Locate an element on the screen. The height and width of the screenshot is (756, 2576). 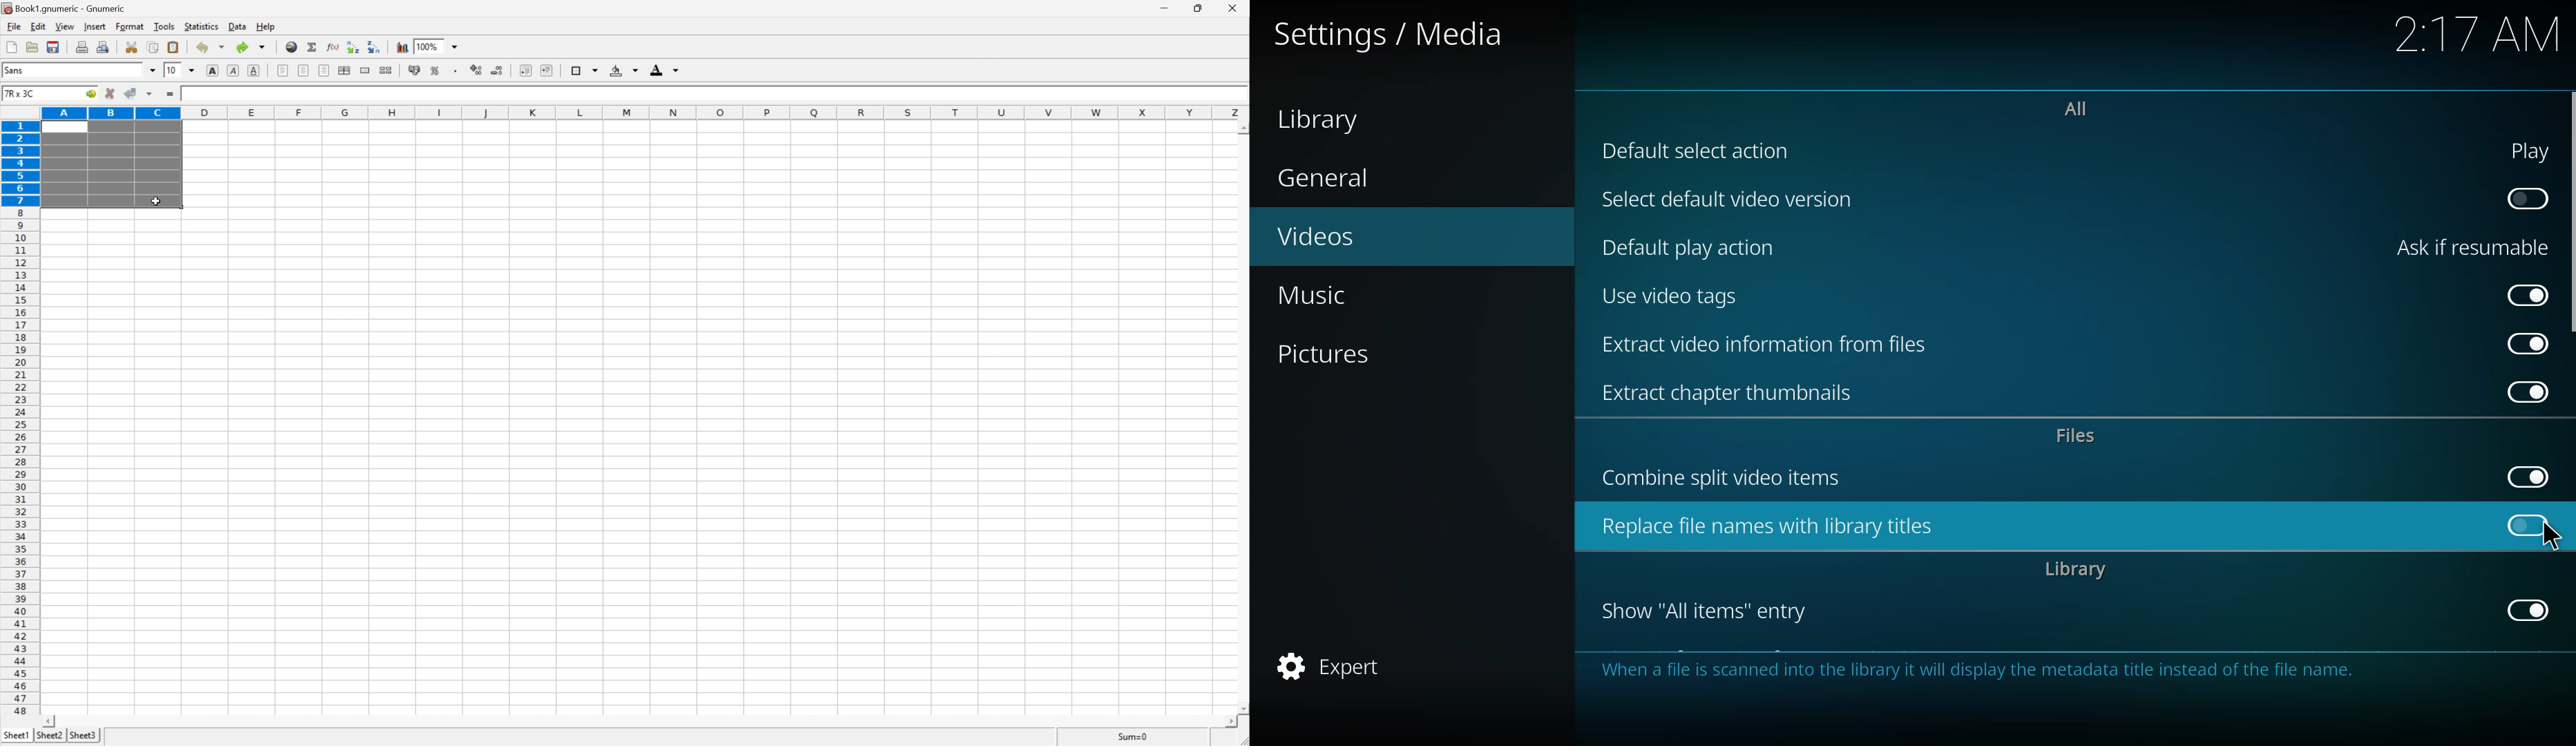
save current workbook is located at coordinates (55, 45).